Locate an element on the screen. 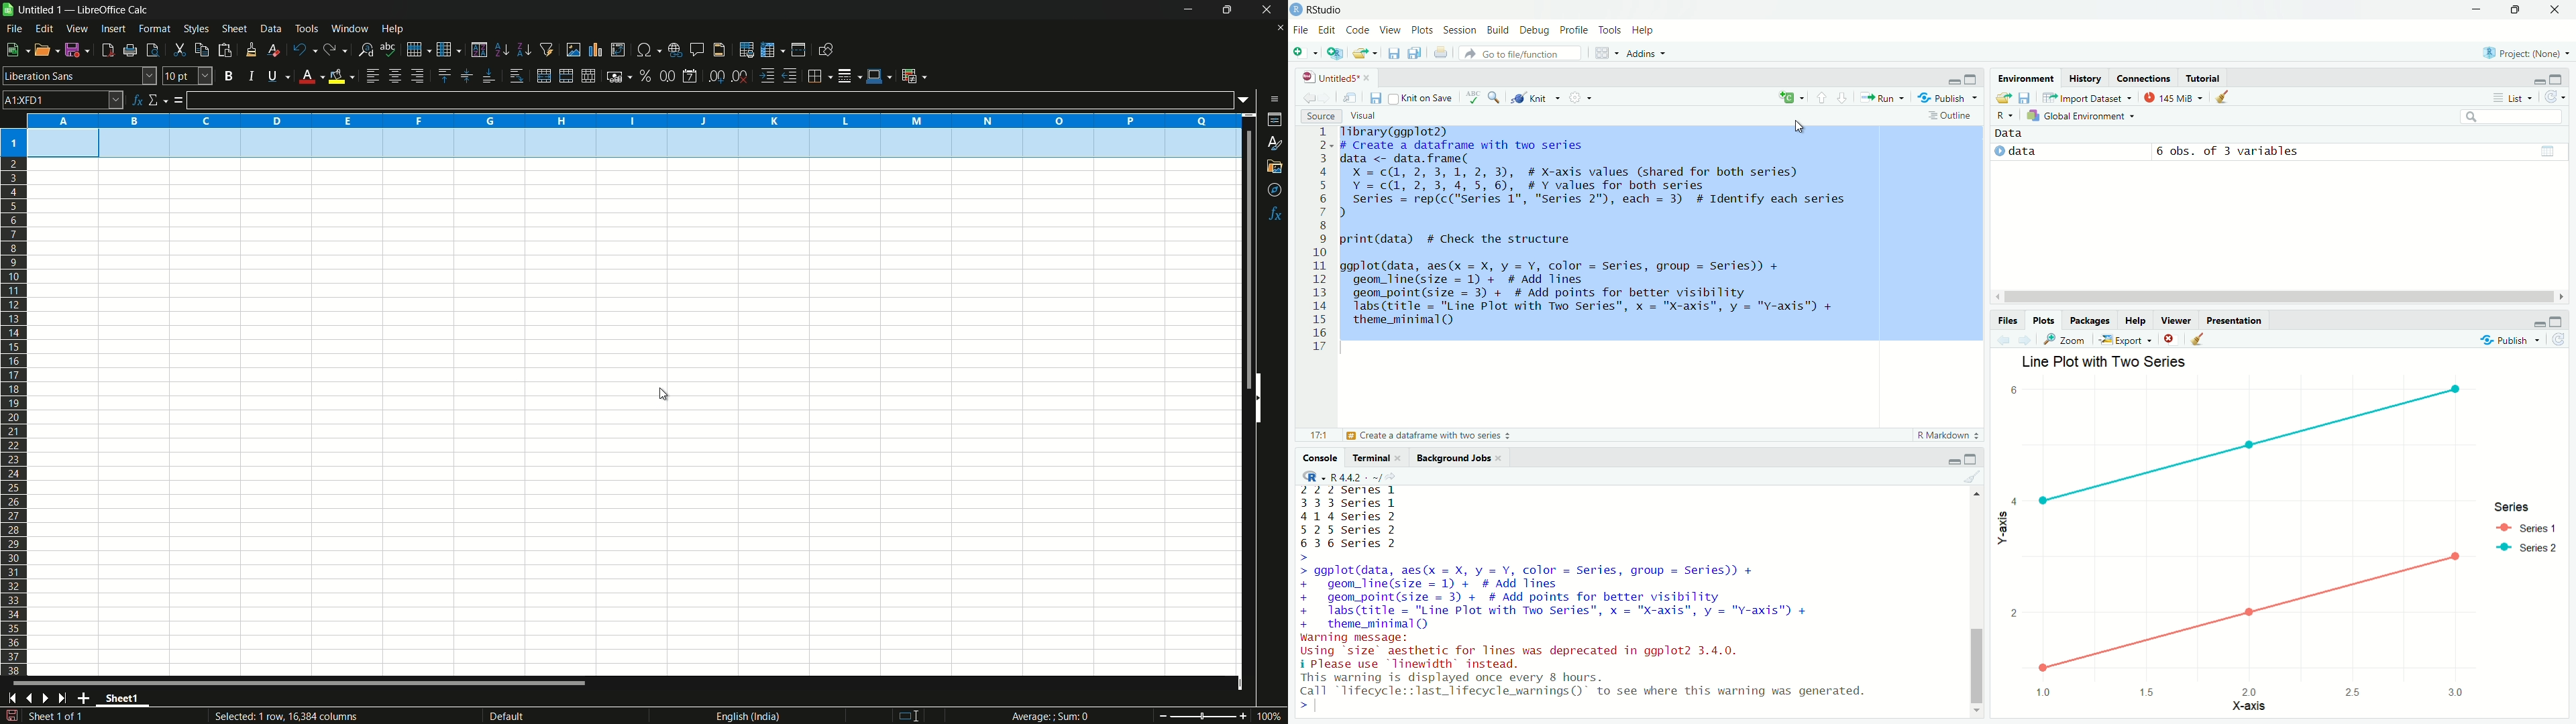 Image resolution: width=2576 pixels, height=728 pixels. File is located at coordinates (1300, 31).